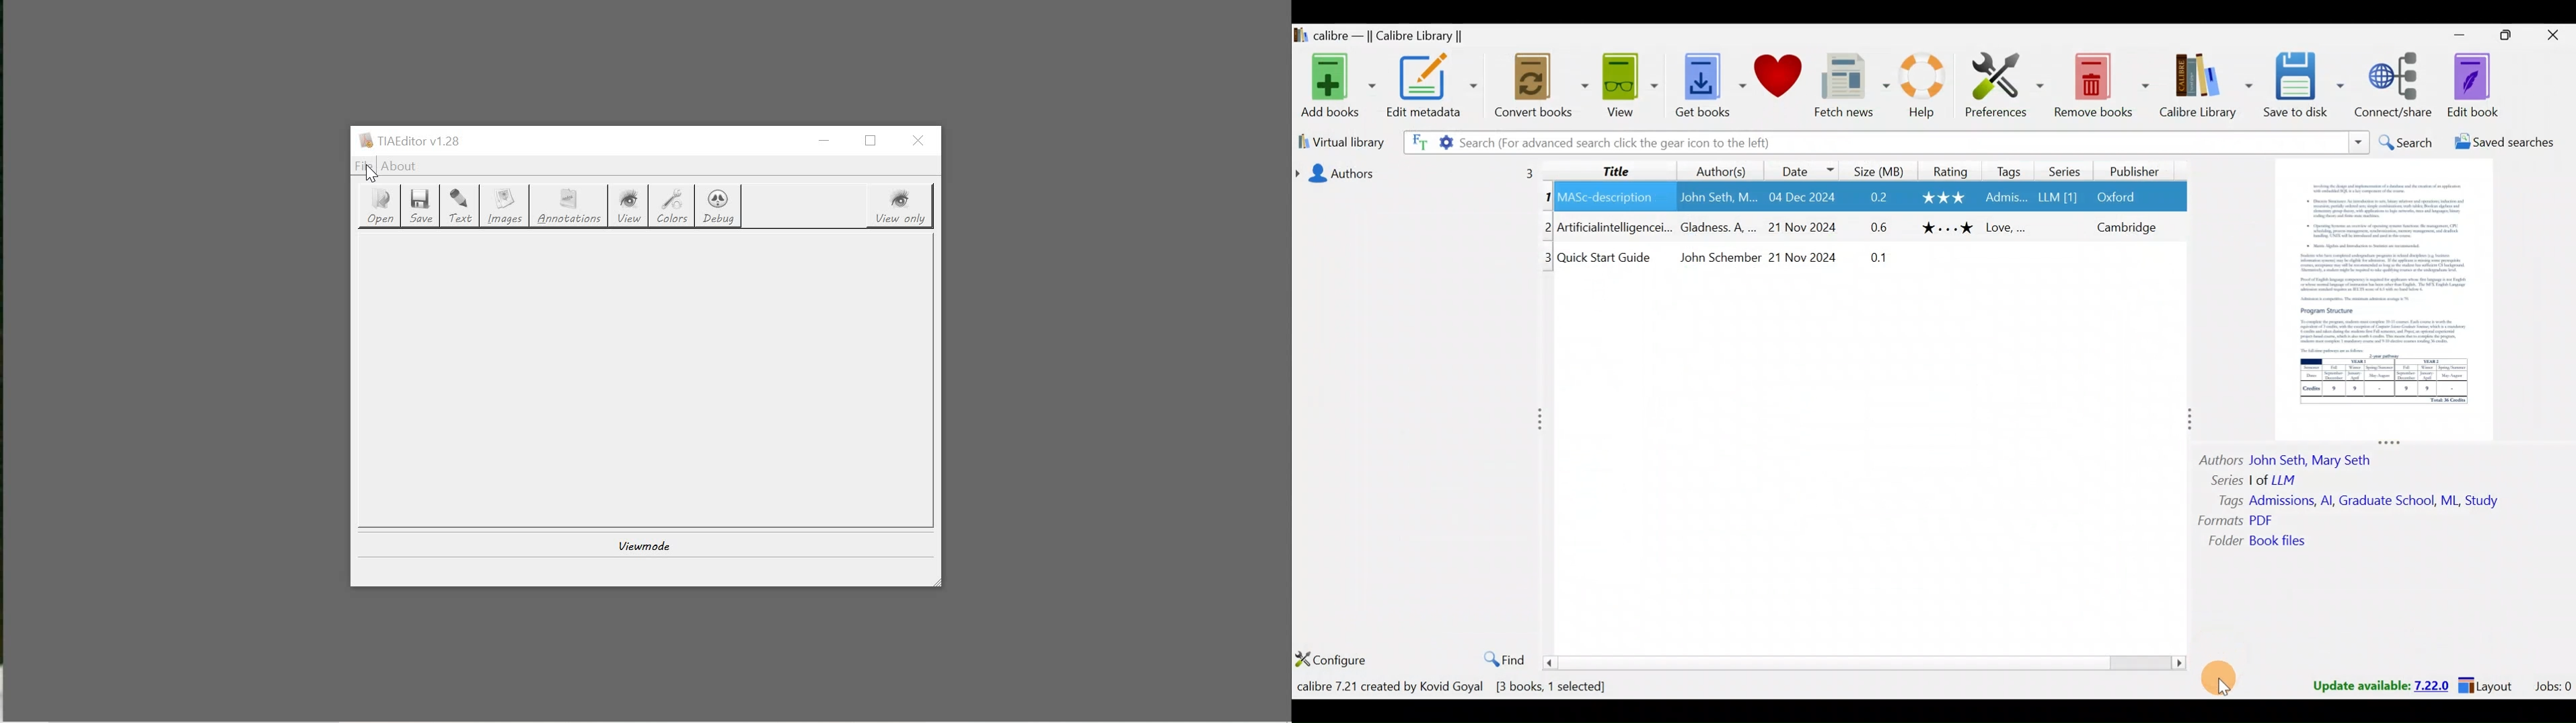  What do you see at coordinates (2555, 35) in the screenshot?
I see `Close` at bounding box center [2555, 35].